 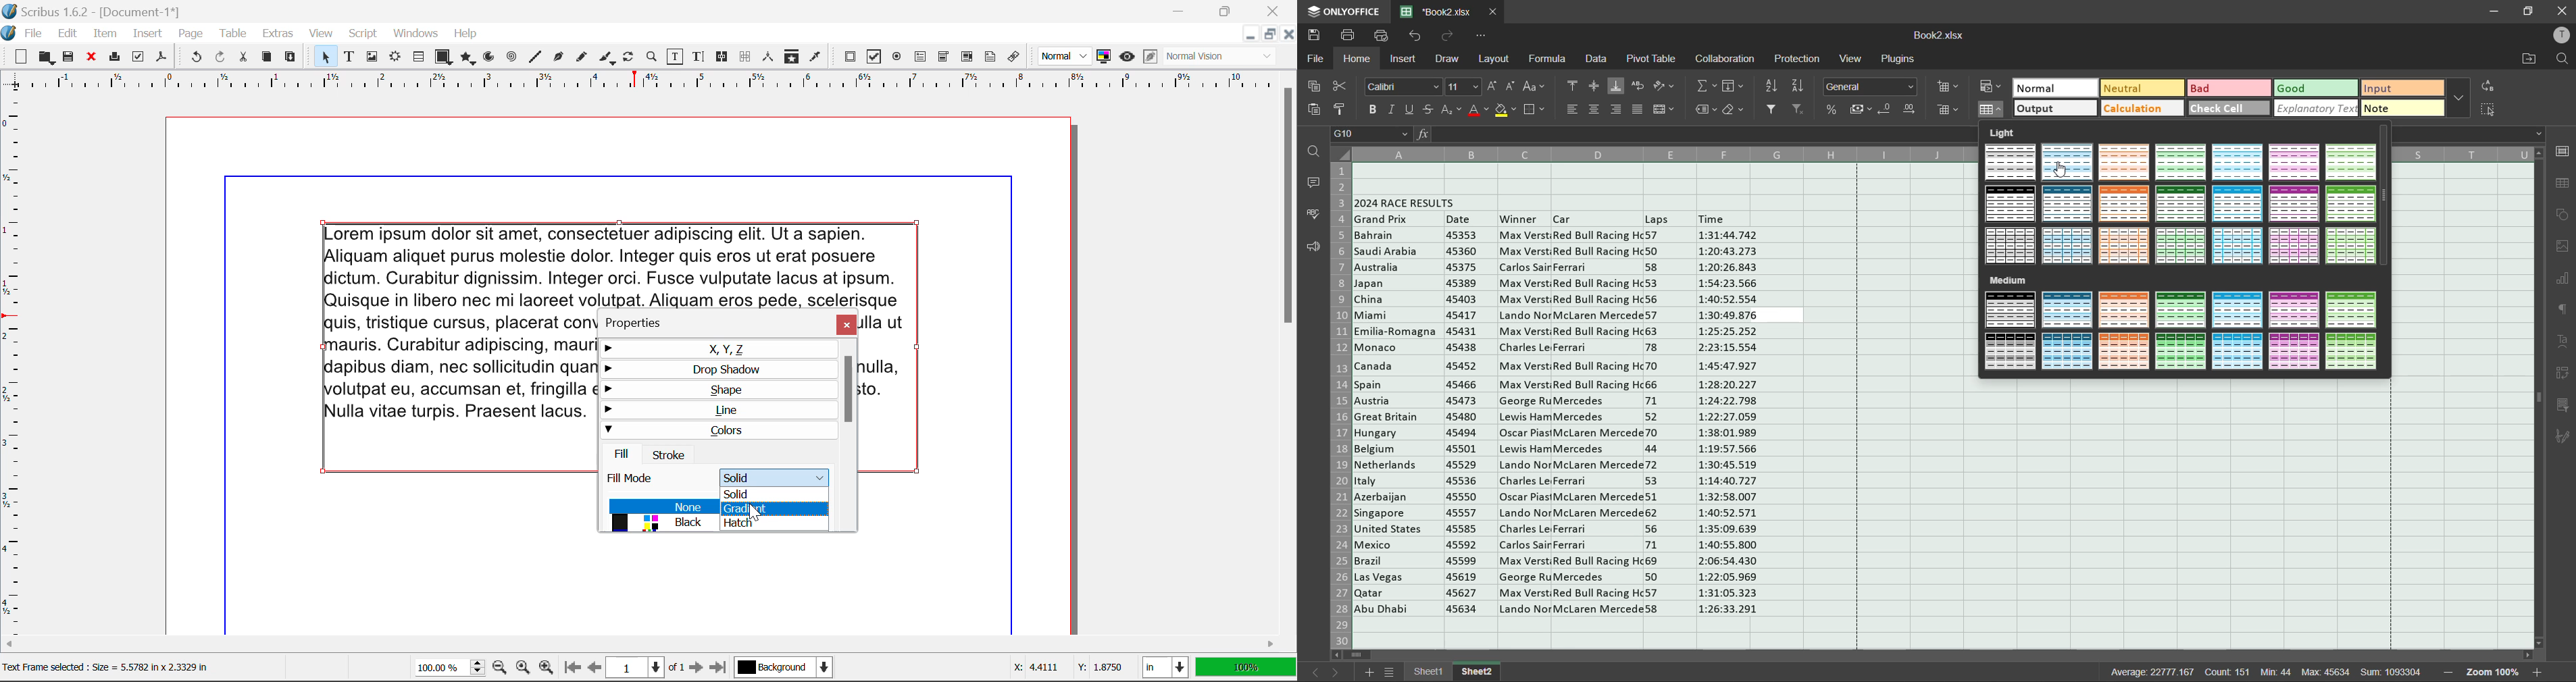 I want to click on Countries , so click(x=1397, y=423).